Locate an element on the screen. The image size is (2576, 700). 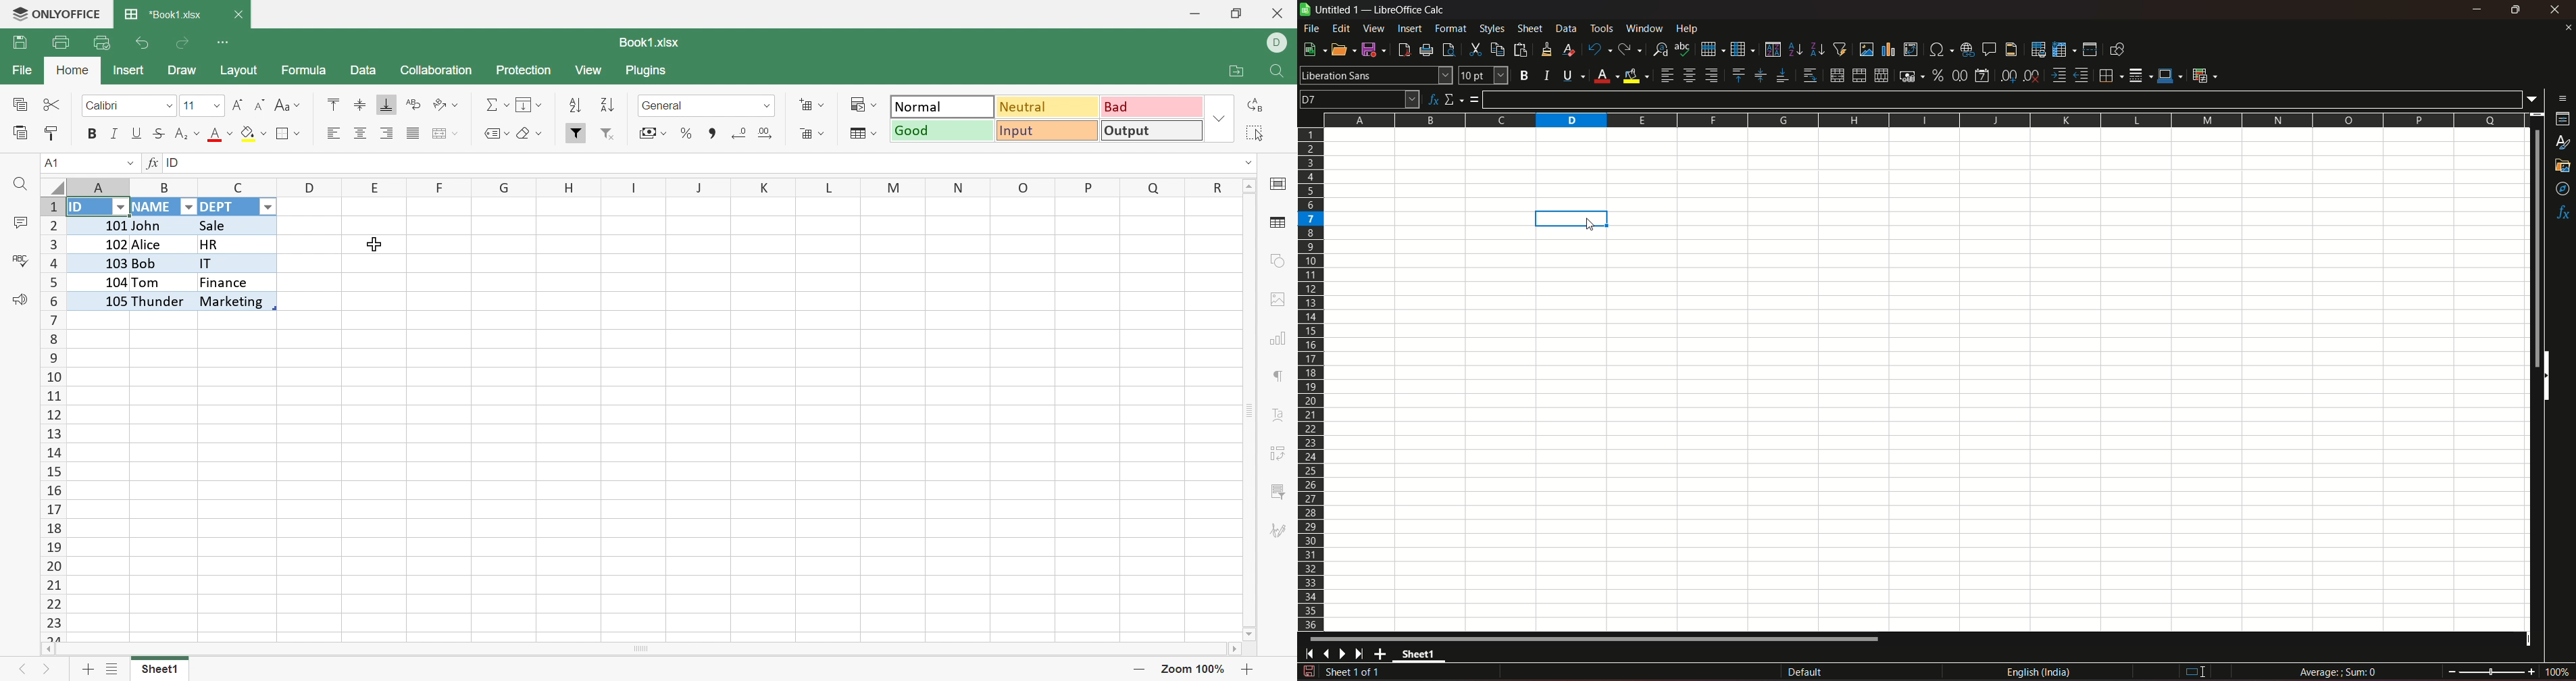
Paragraph settings is located at coordinates (1279, 375).